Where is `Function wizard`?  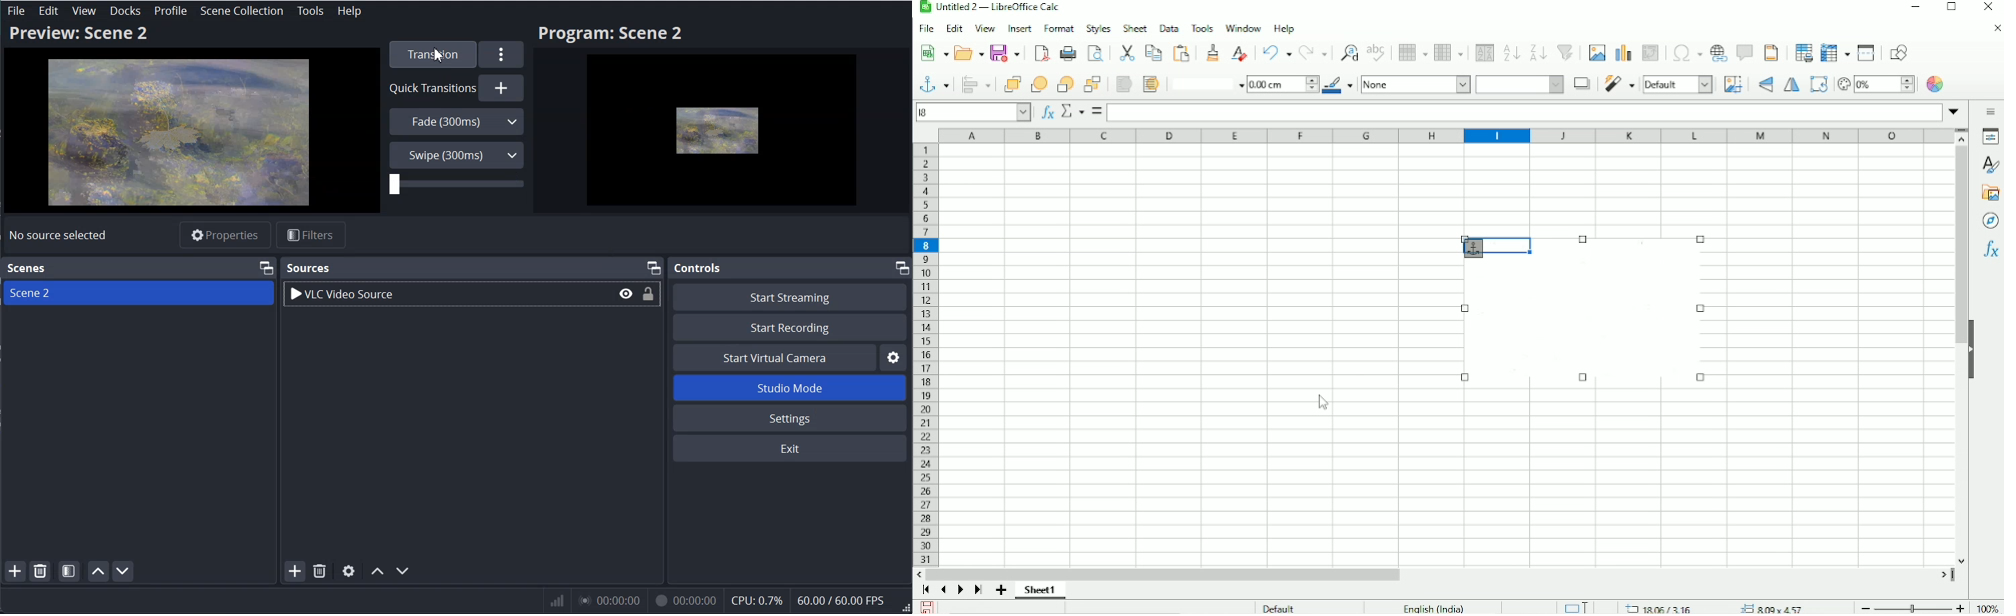
Function wizard is located at coordinates (1046, 112).